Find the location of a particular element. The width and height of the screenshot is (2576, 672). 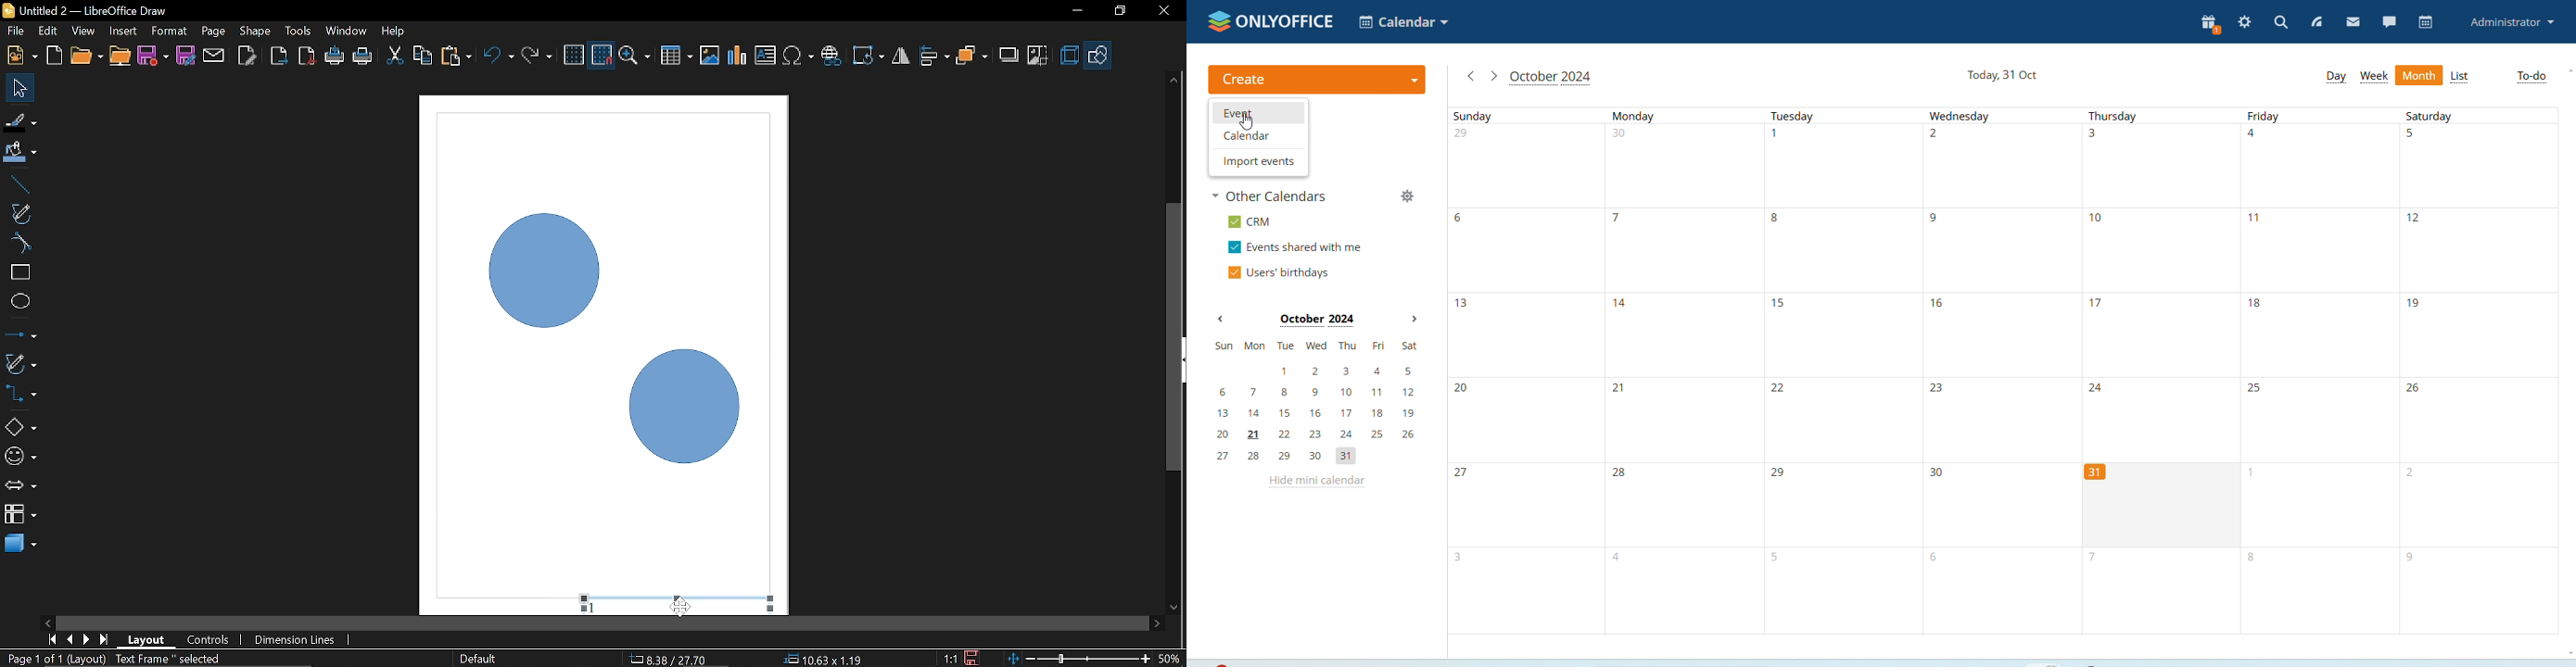

Paste is located at coordinates (455, 57).